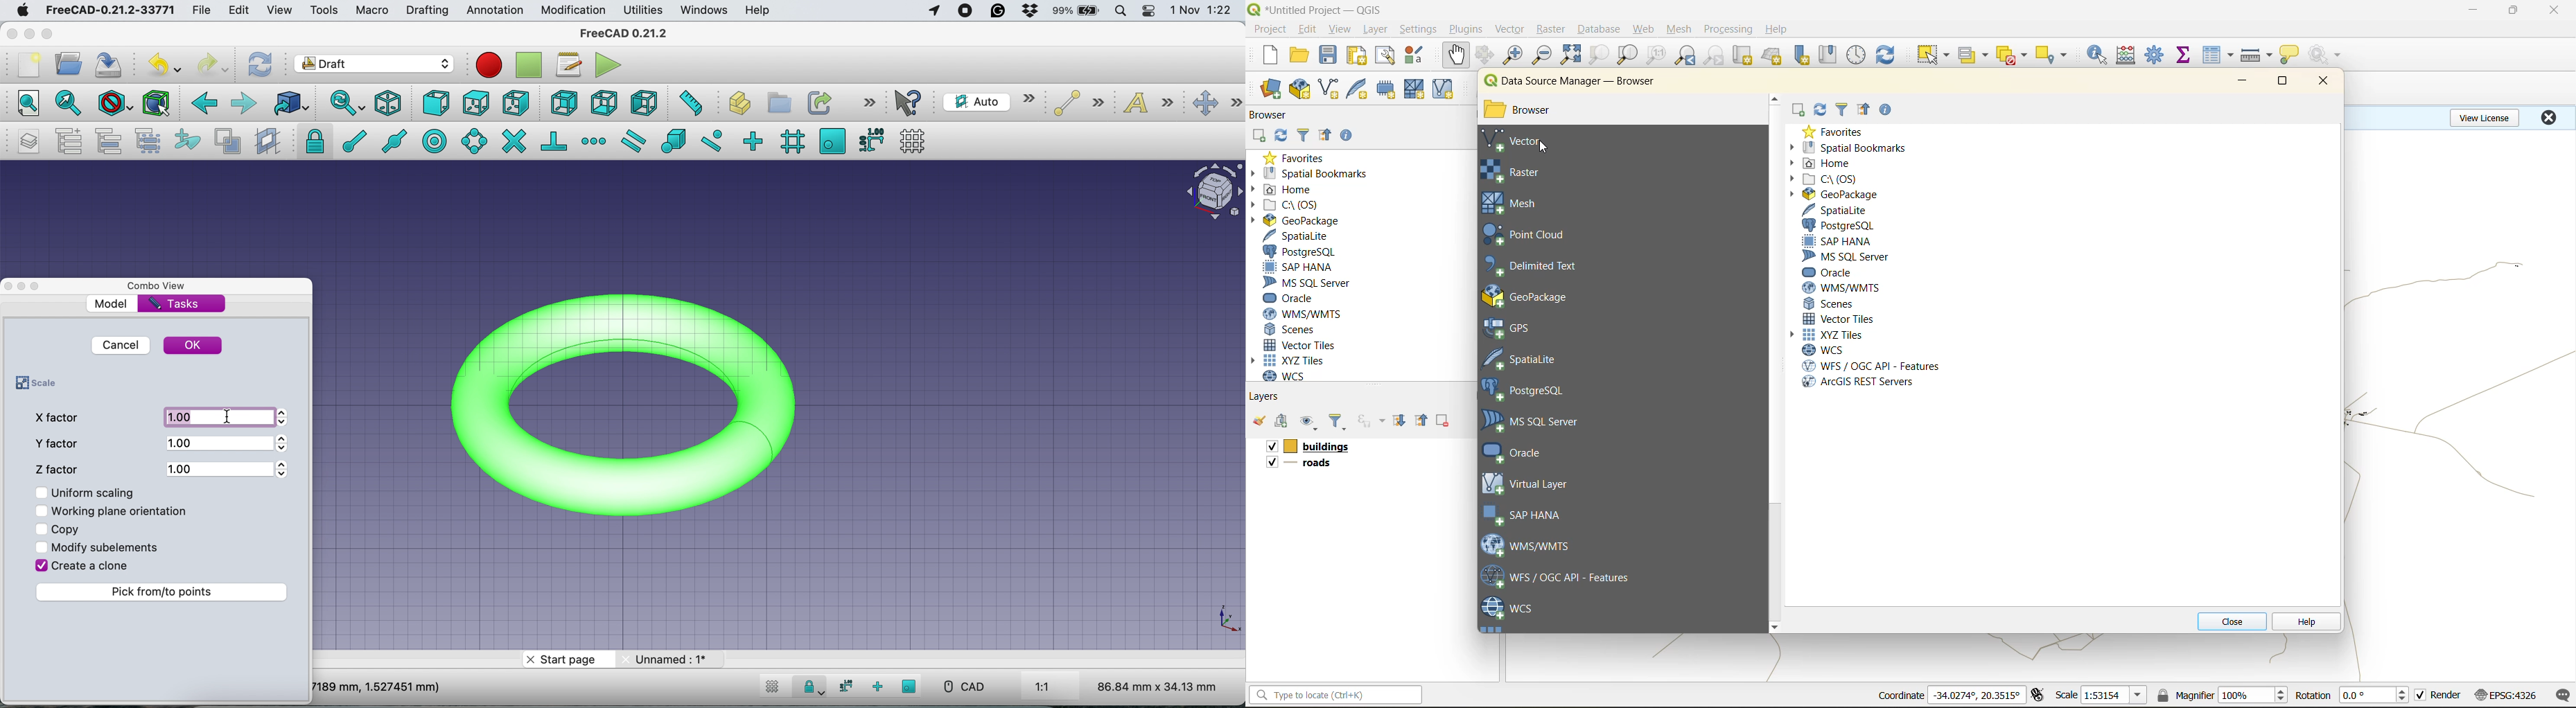 The image size is (2576, 728). I want to click on add a new named group, so click(70, 141).